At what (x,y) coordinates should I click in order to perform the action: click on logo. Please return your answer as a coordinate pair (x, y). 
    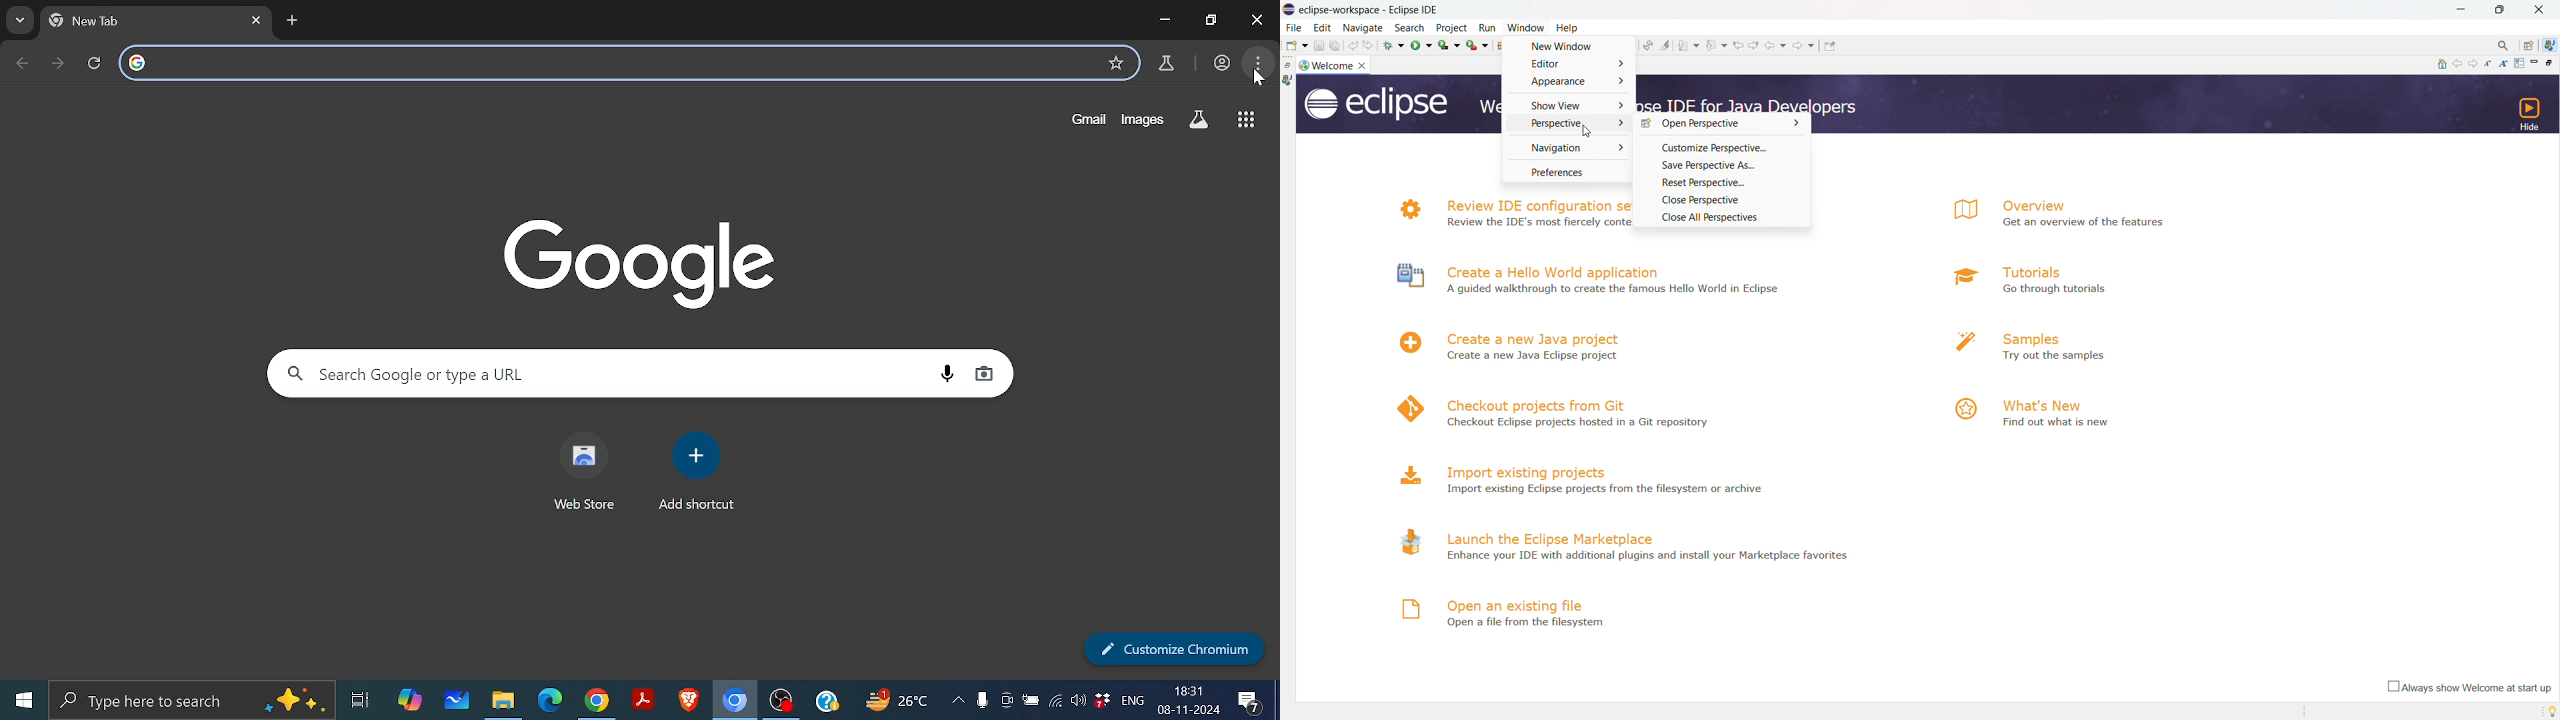
    Looking at the image, I should click on (1403, 343).